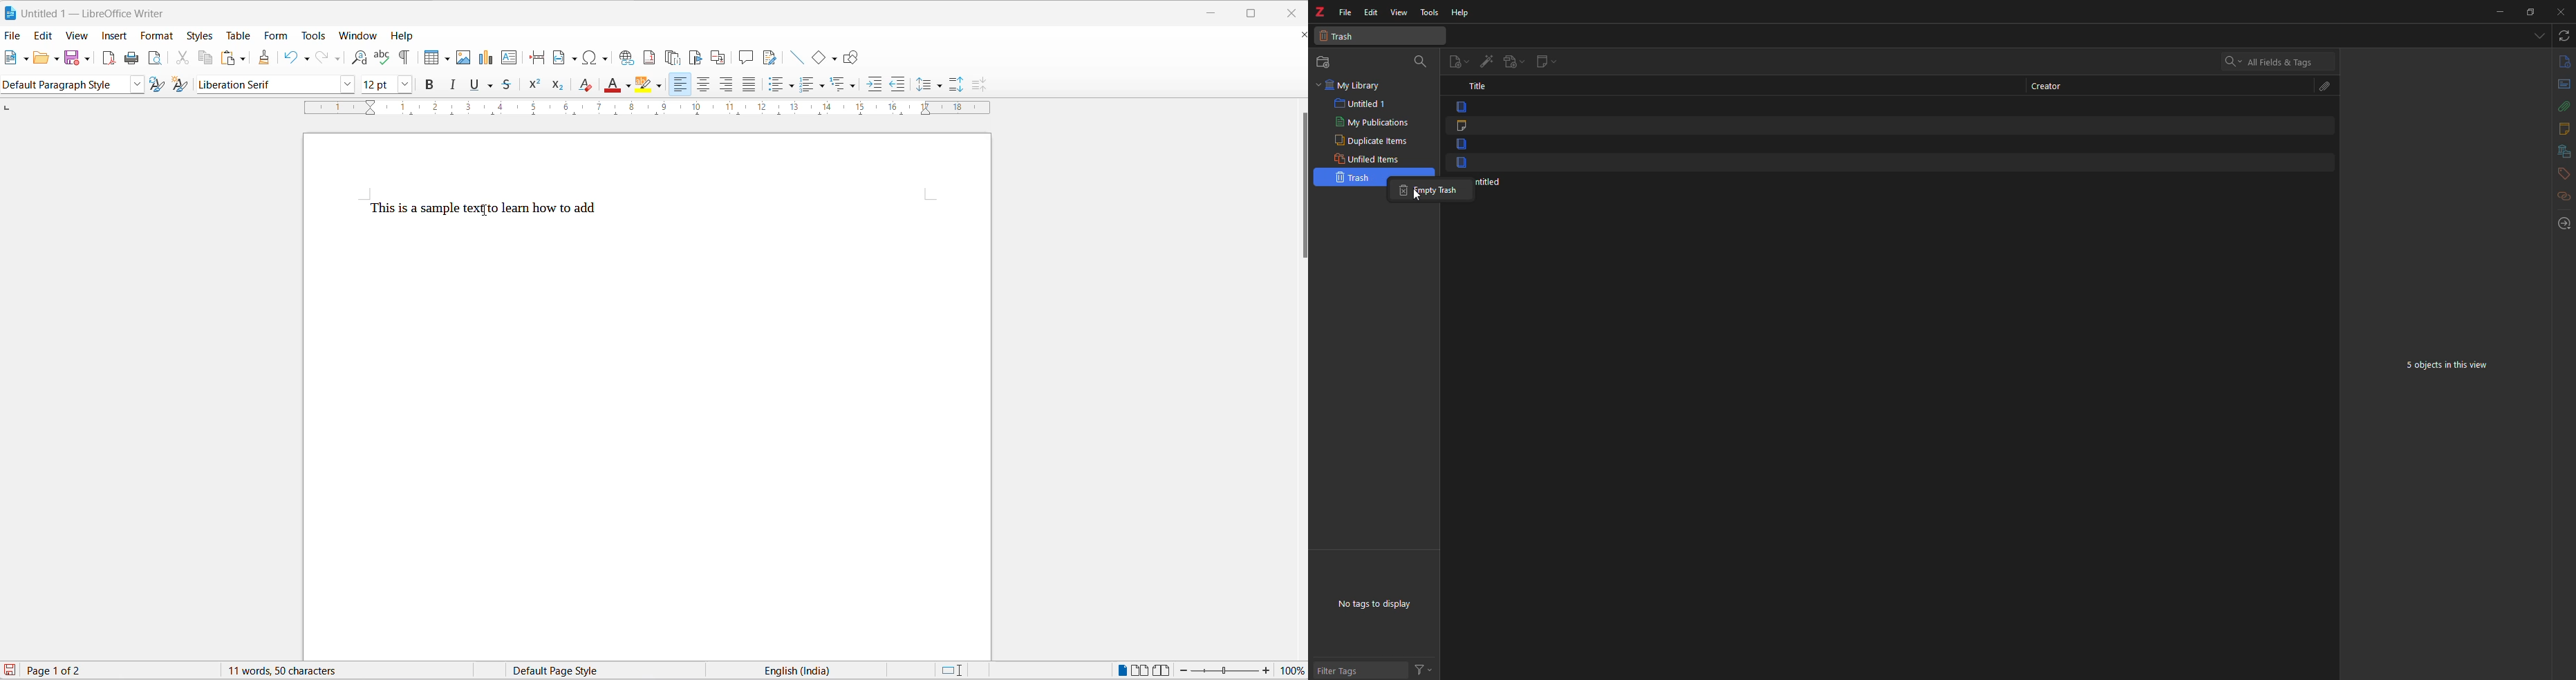 This screenshot has height=700, width=2576. What do you see at coordinates (26, 59) in the screenshot?
I see `new file options` at bounding box center [26, 59].